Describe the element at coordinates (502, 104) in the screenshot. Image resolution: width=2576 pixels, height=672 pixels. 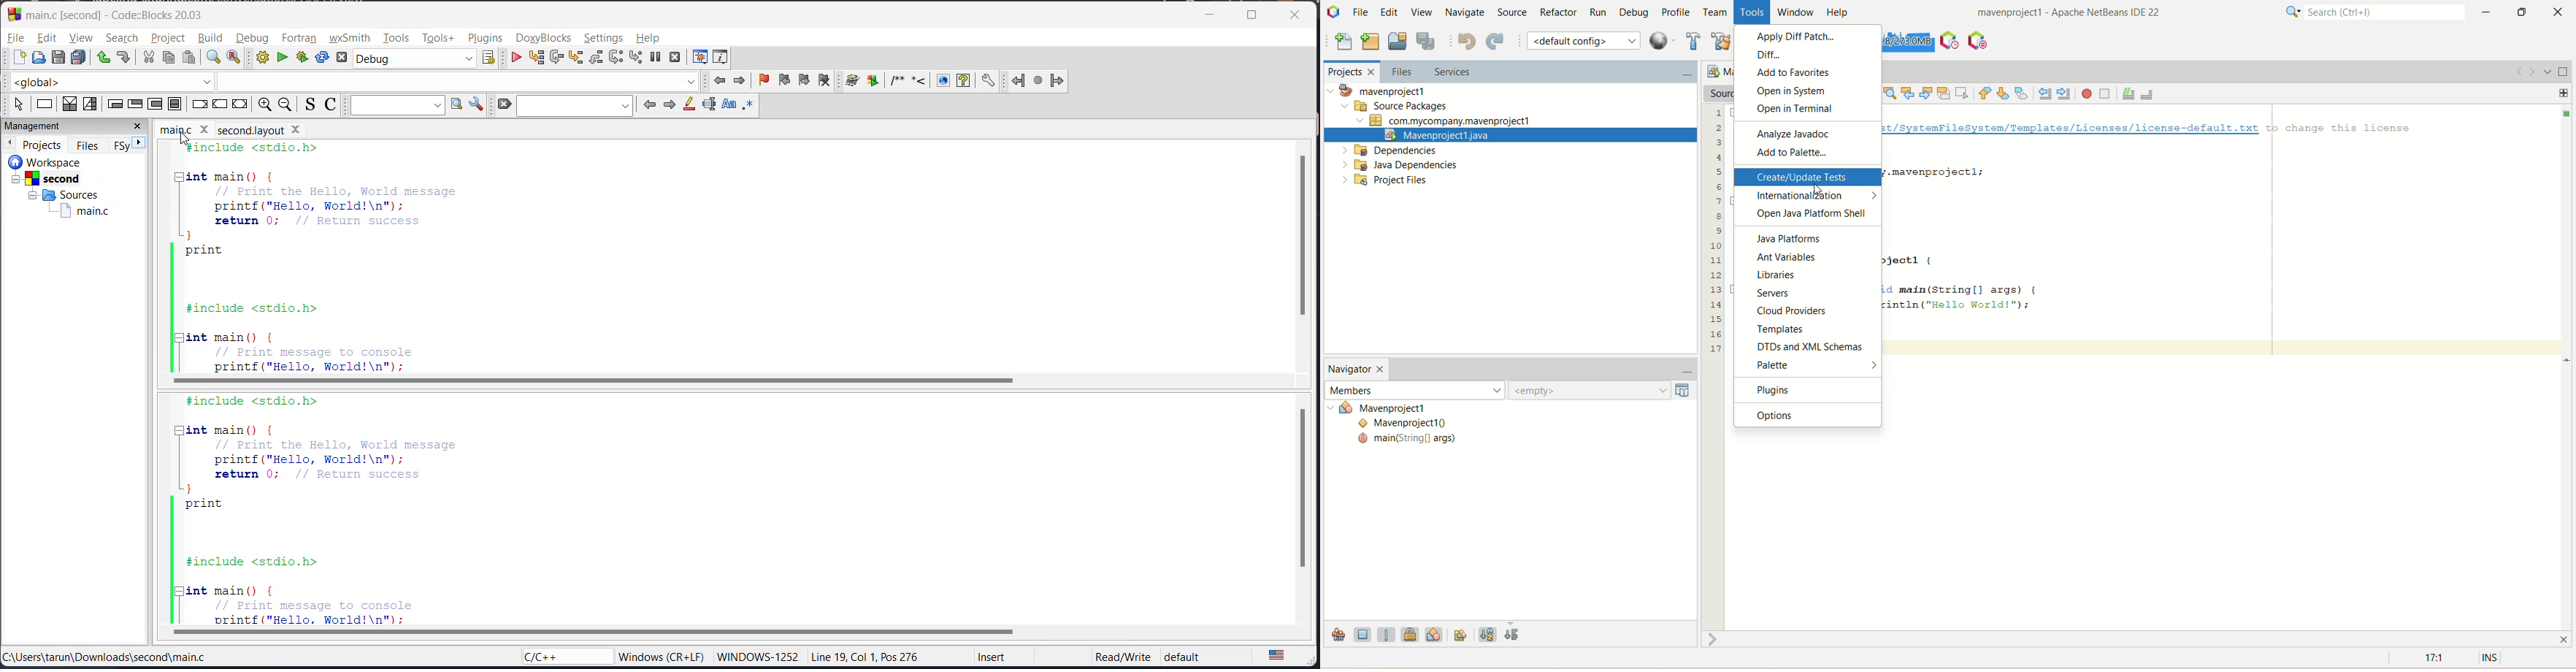
I see `clear` at that location.